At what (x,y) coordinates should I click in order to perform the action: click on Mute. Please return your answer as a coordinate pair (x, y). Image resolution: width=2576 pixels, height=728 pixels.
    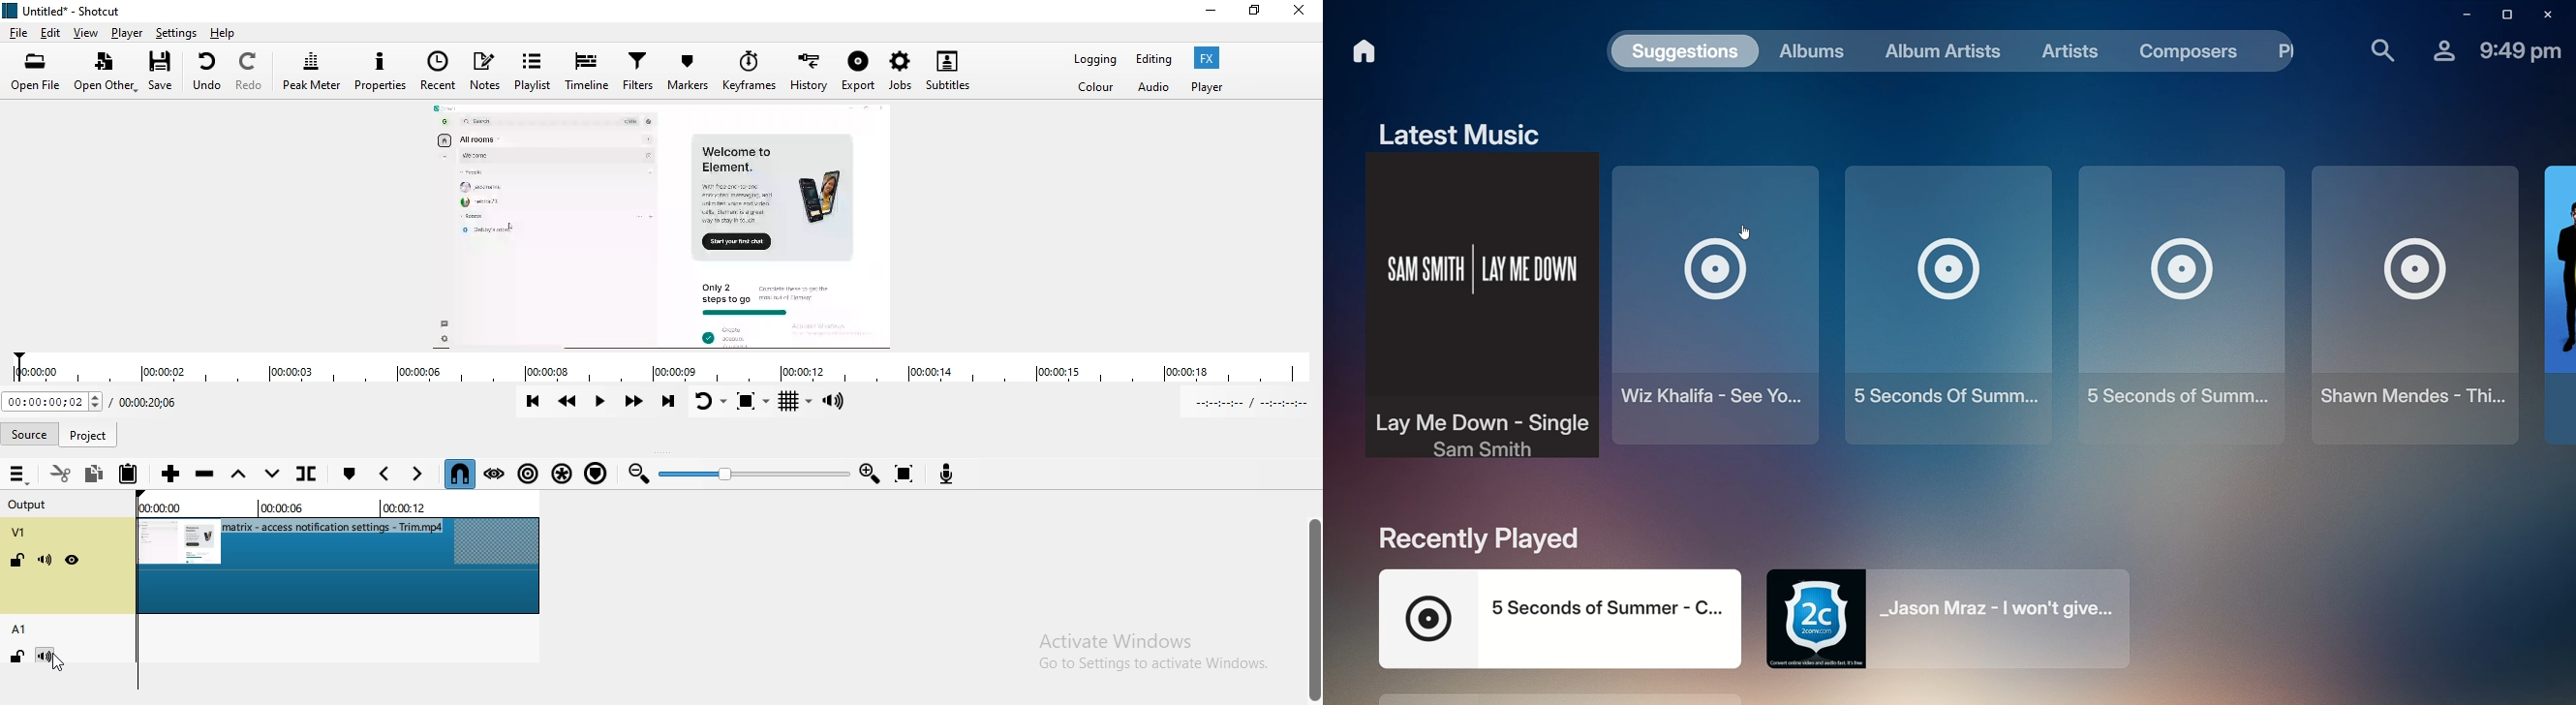
    Looking at the image, I should click on (43, 560).